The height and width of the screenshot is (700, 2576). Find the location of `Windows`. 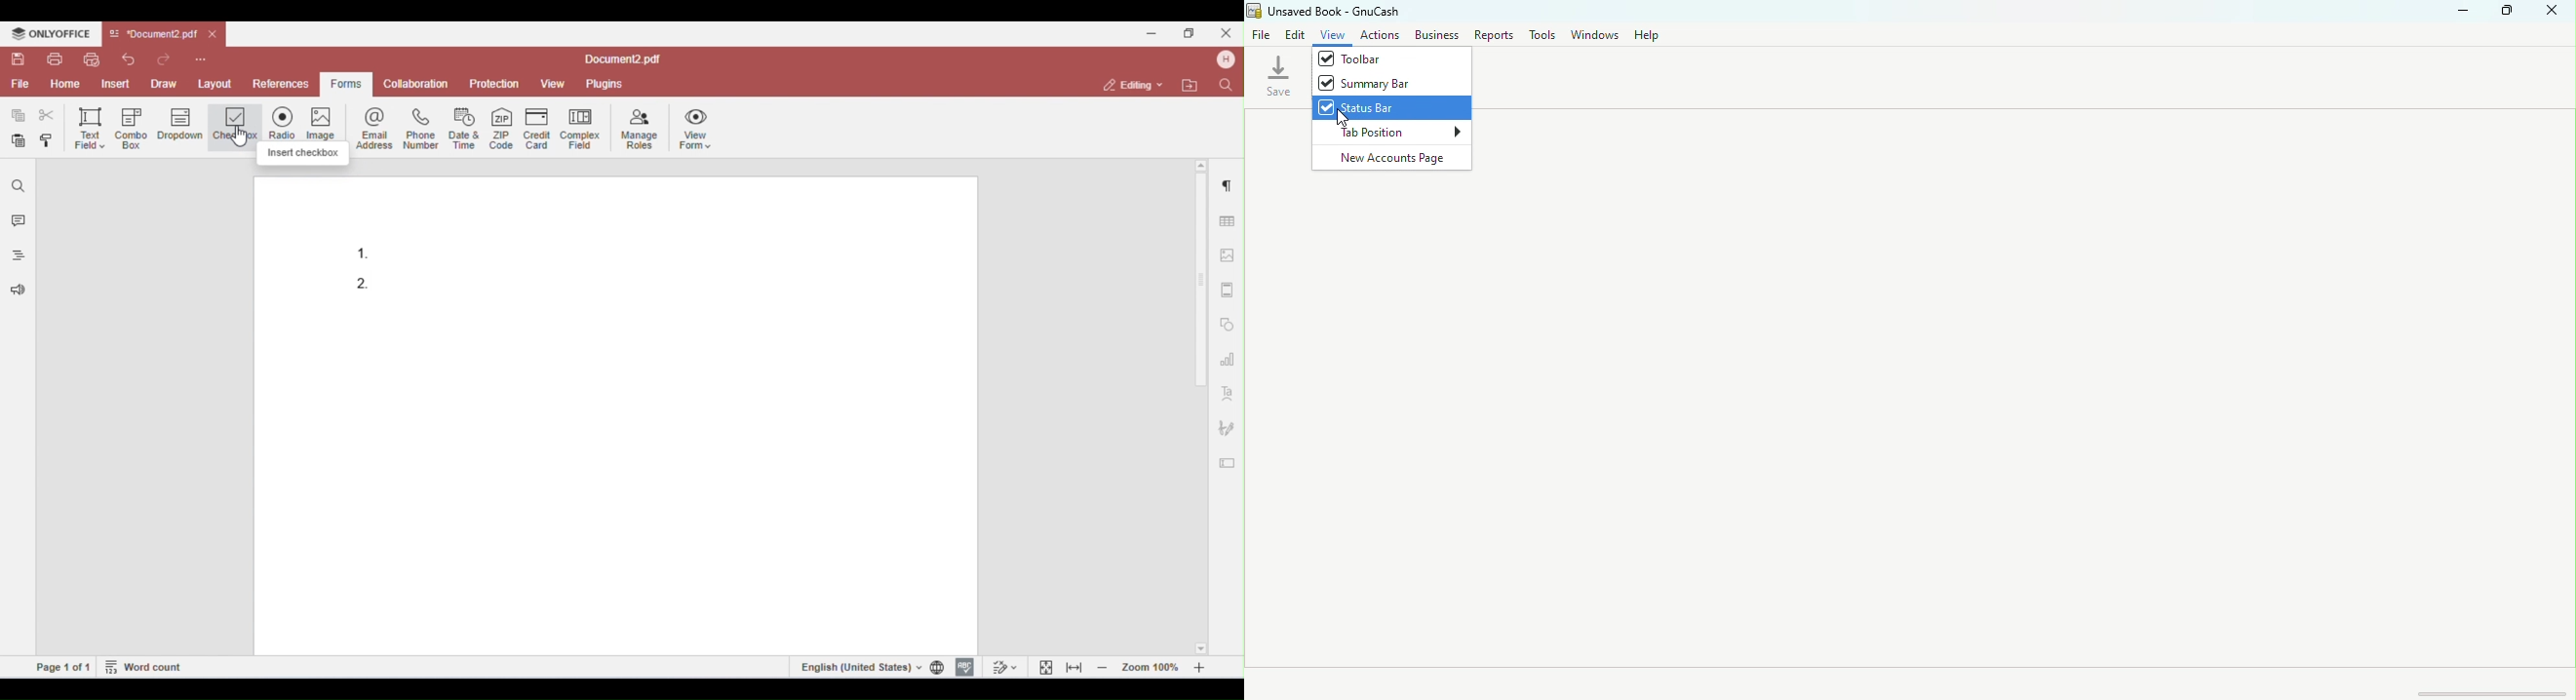

Windows is located at coordinates (1591, 33).